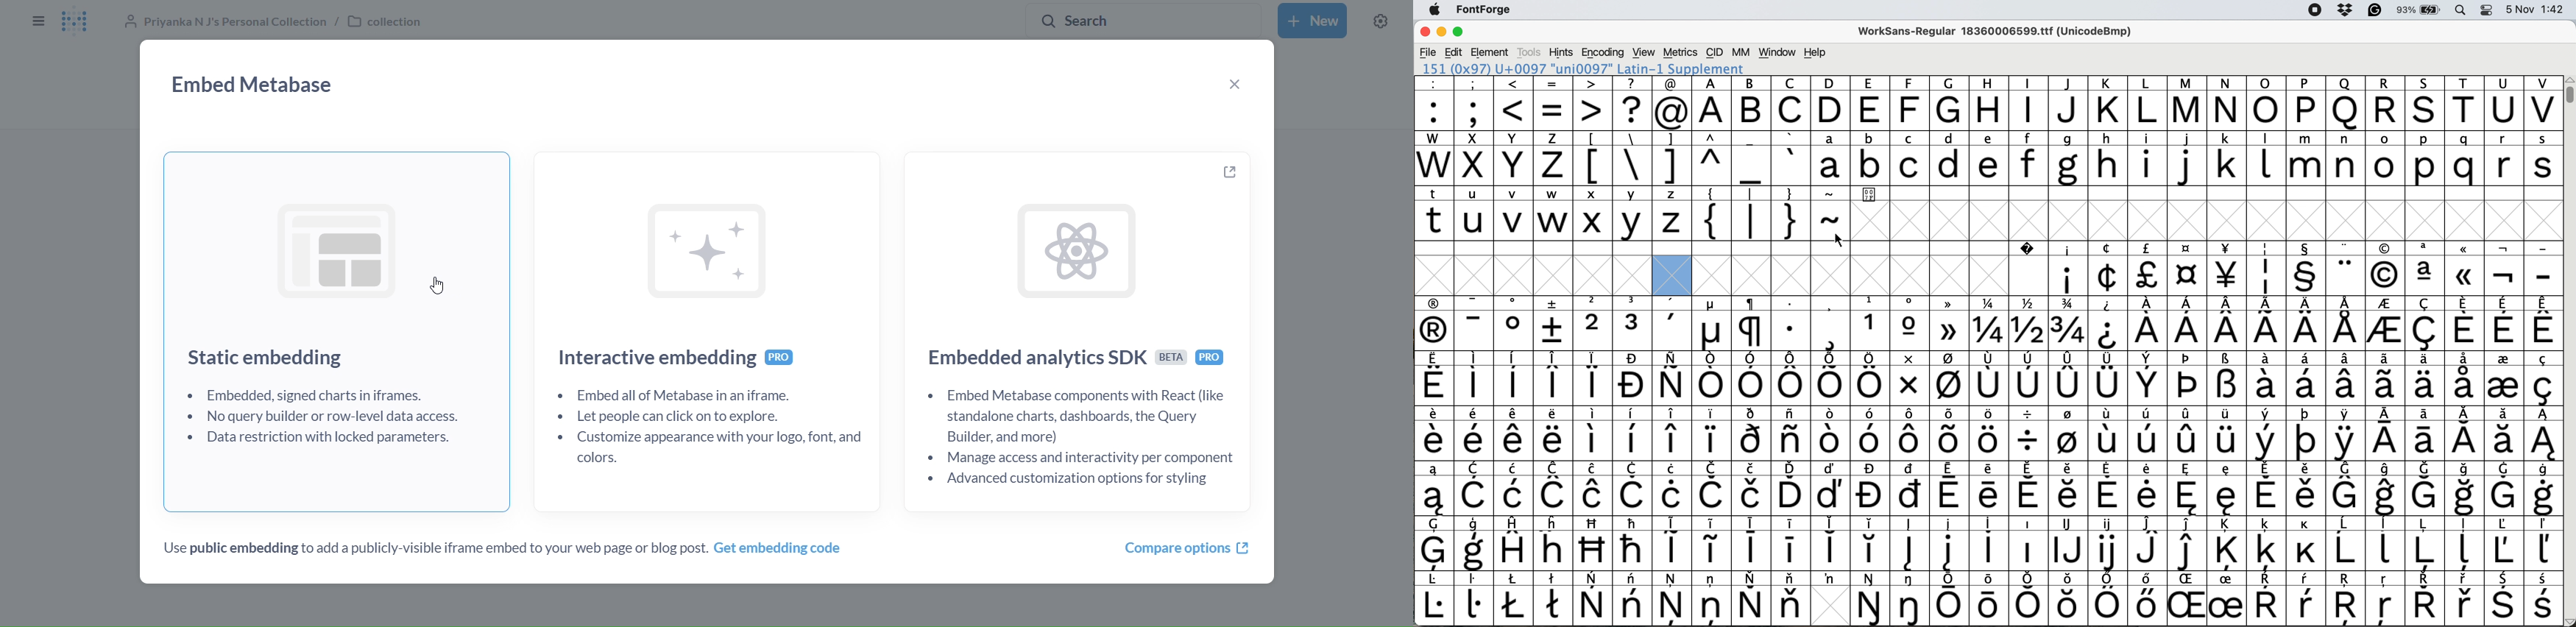 The height and width of the screenshot is (644, 2576). What do you see at coordinates (1711, 378) in the screenshot?
I see `symbol` at bounding box center [1711, 378].